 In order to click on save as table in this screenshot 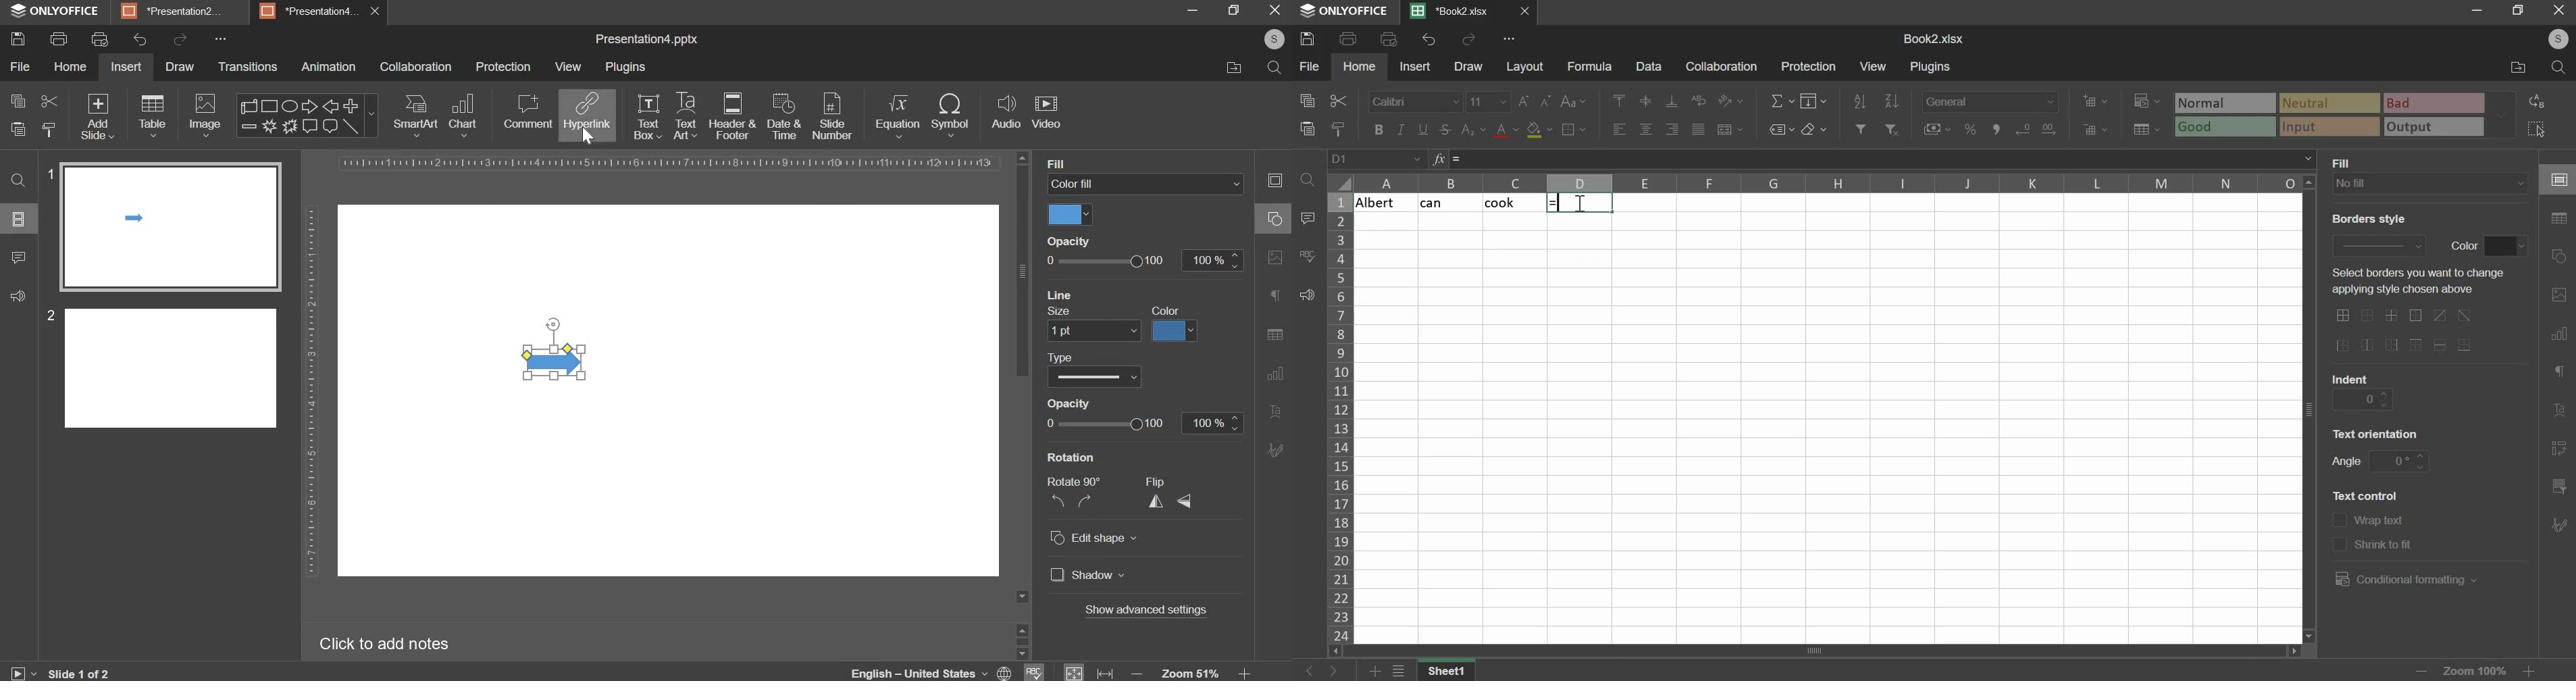, I will do `click(2148, 130)`.